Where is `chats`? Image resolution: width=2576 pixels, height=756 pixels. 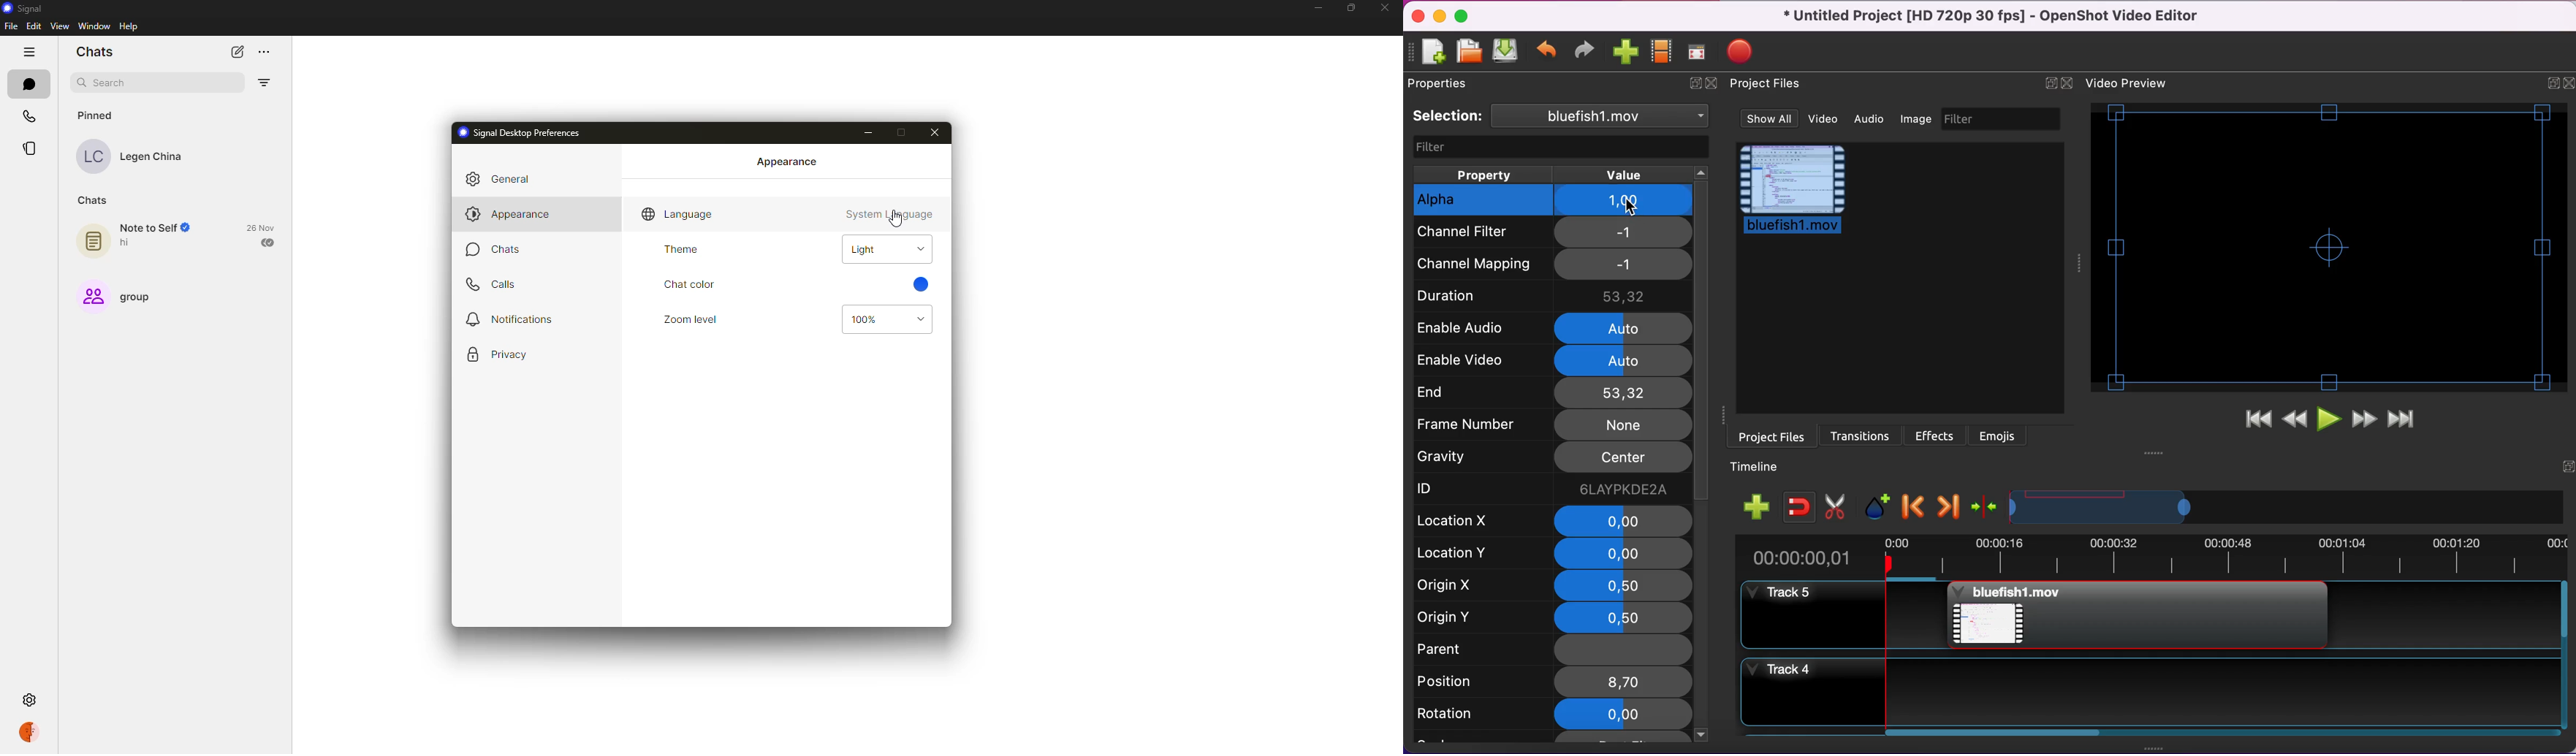 chats is located at coordinates (97, 52).